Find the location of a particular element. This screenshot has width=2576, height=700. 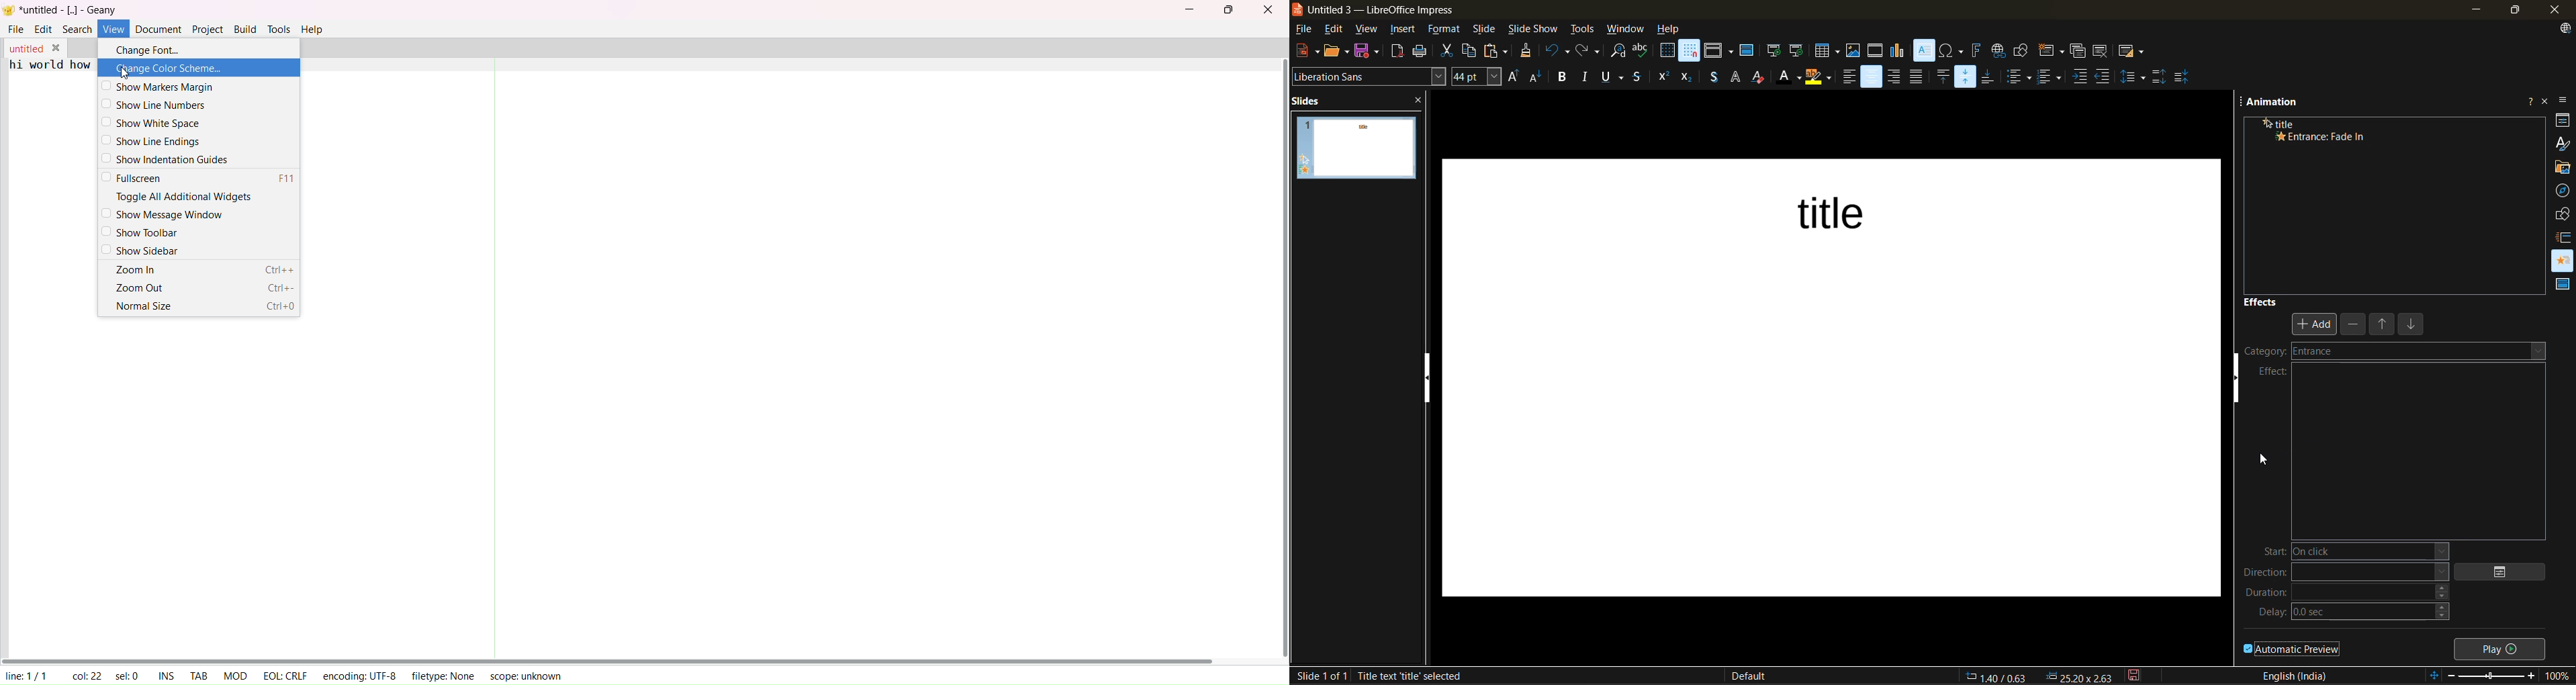

strikethrough is located at coordinates (1638, 78).